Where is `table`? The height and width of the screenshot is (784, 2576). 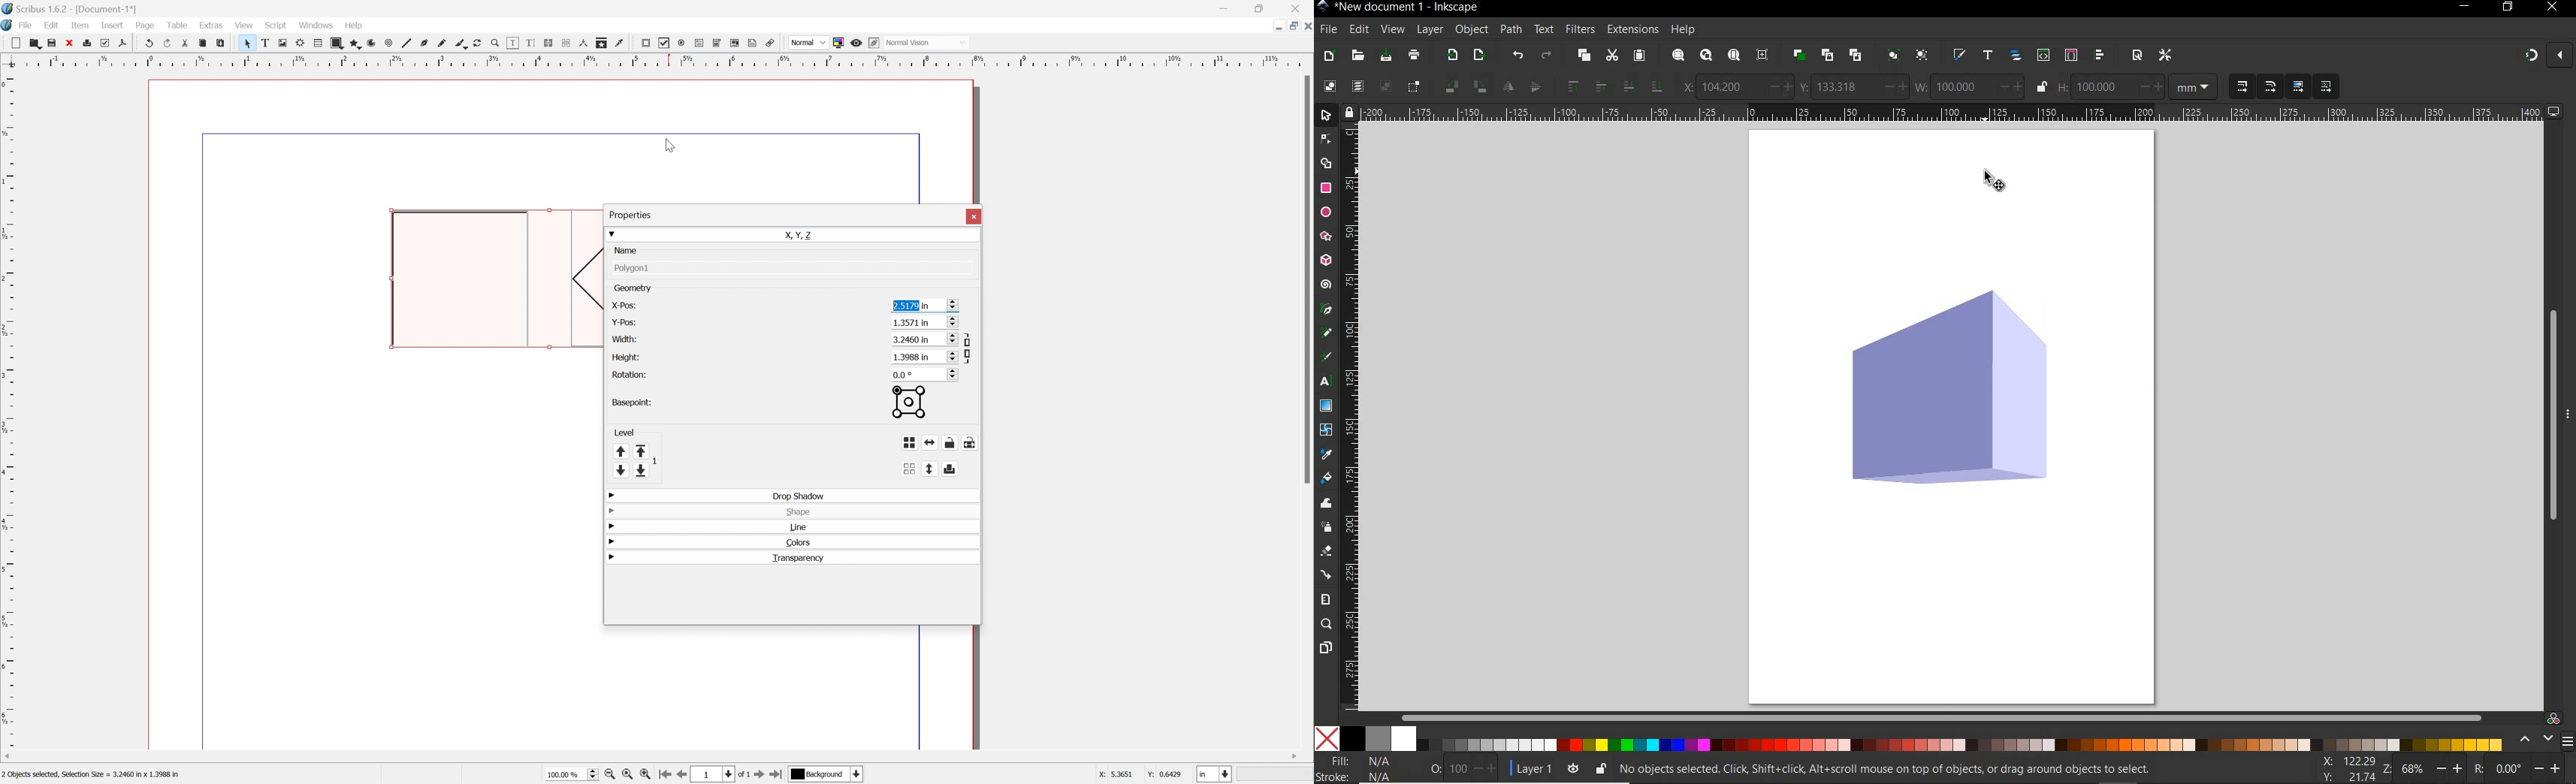 table is located at coordinates (316, 43).